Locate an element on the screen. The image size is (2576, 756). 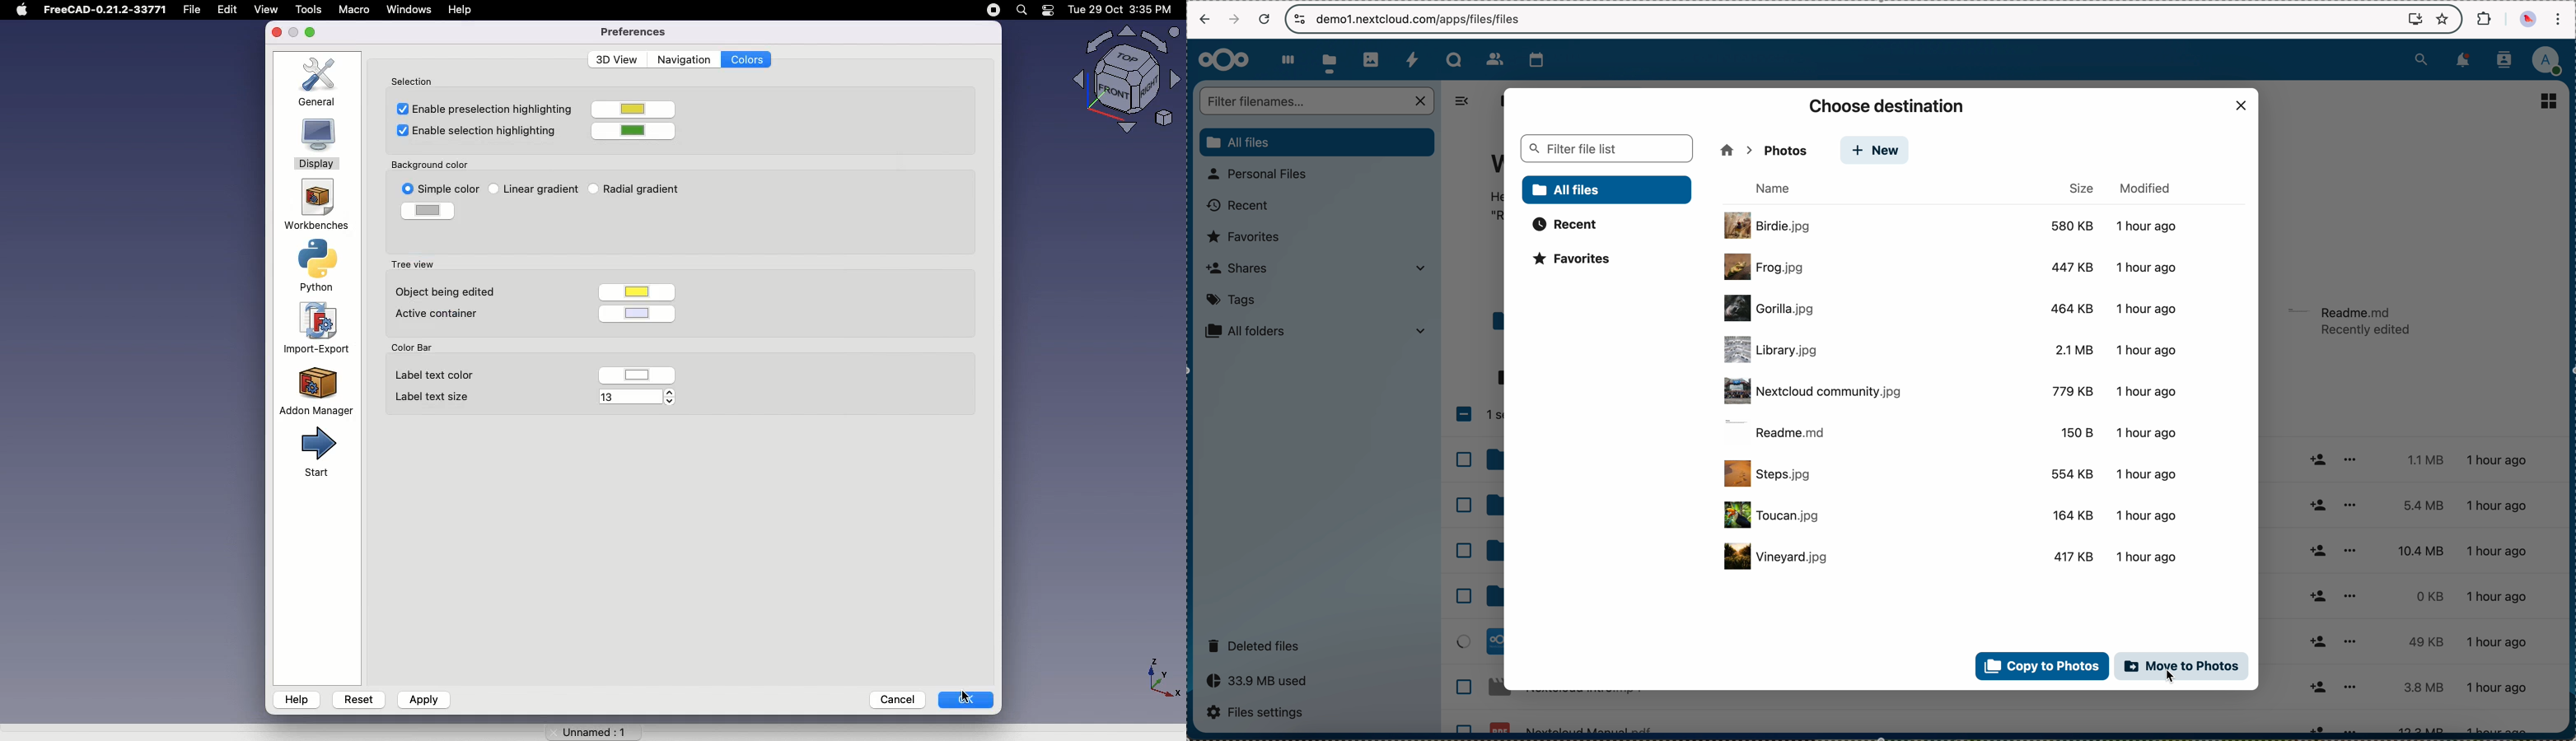
file is located at coordinates (1952, 351).